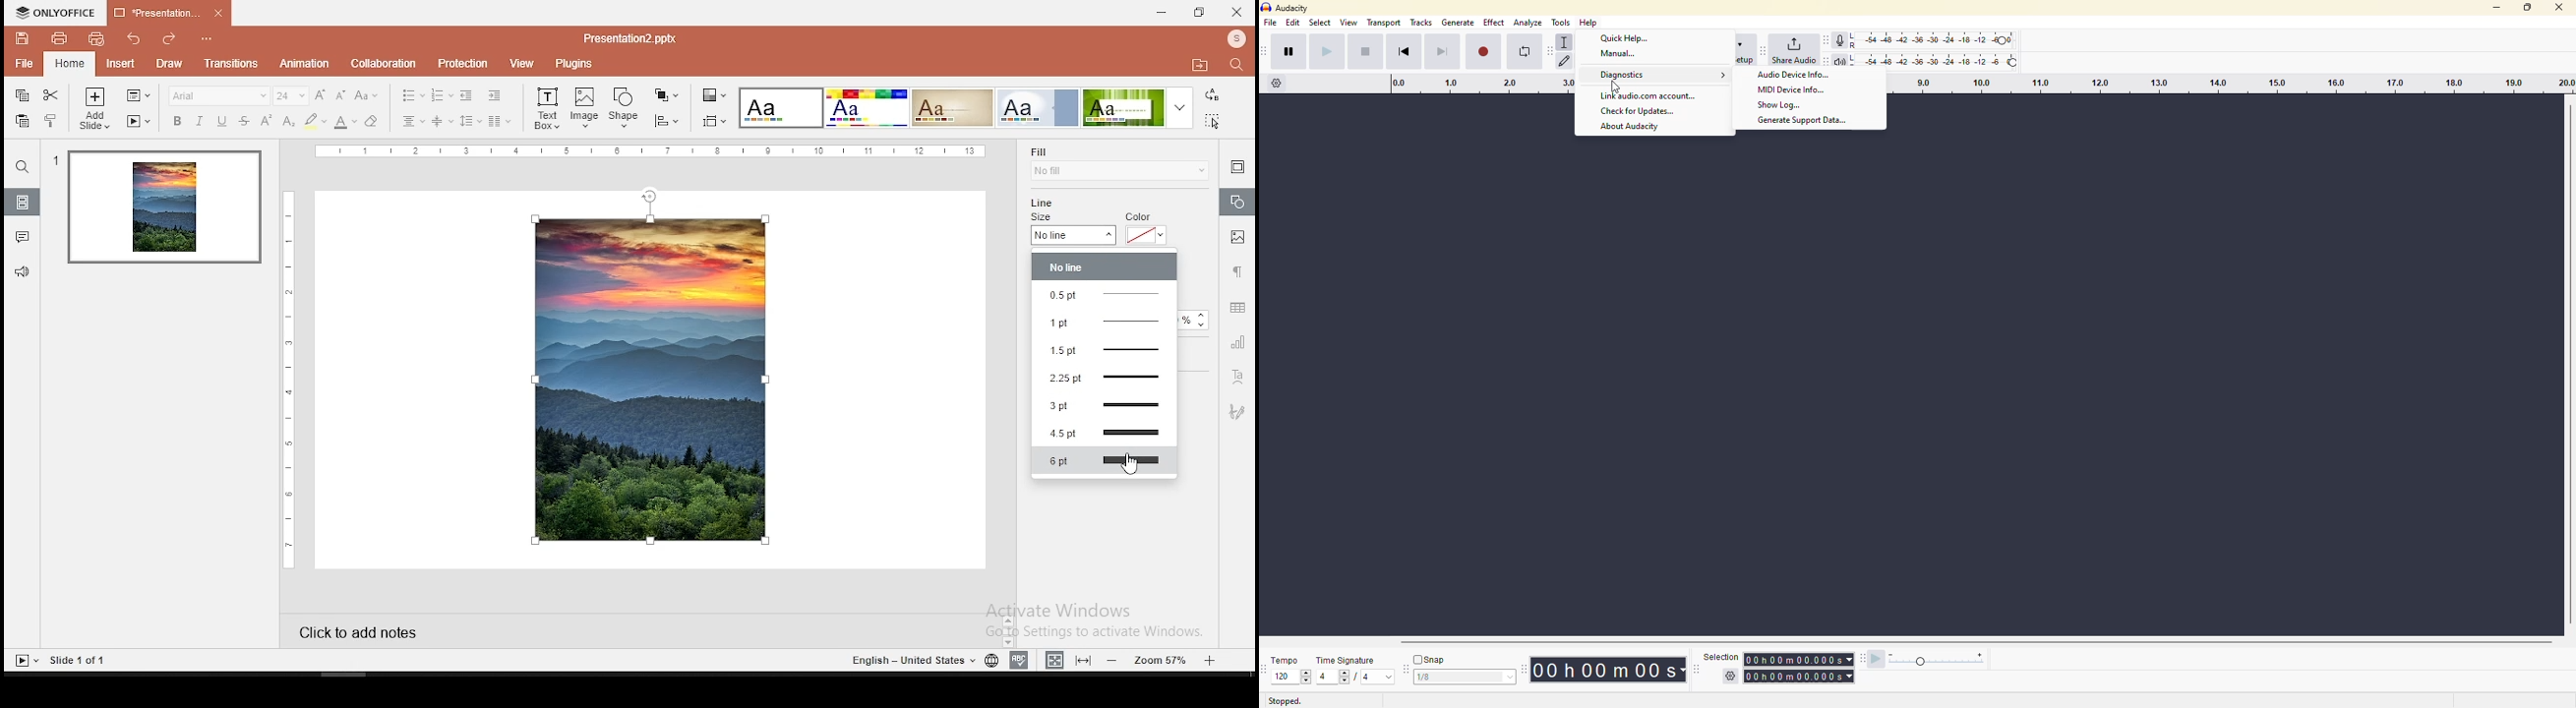 The width and height of the screenshot is (2576, 728). Describe the element at coordinates (1974, 641) in the screenshot. I see `horizontal scrollbar` at that location.